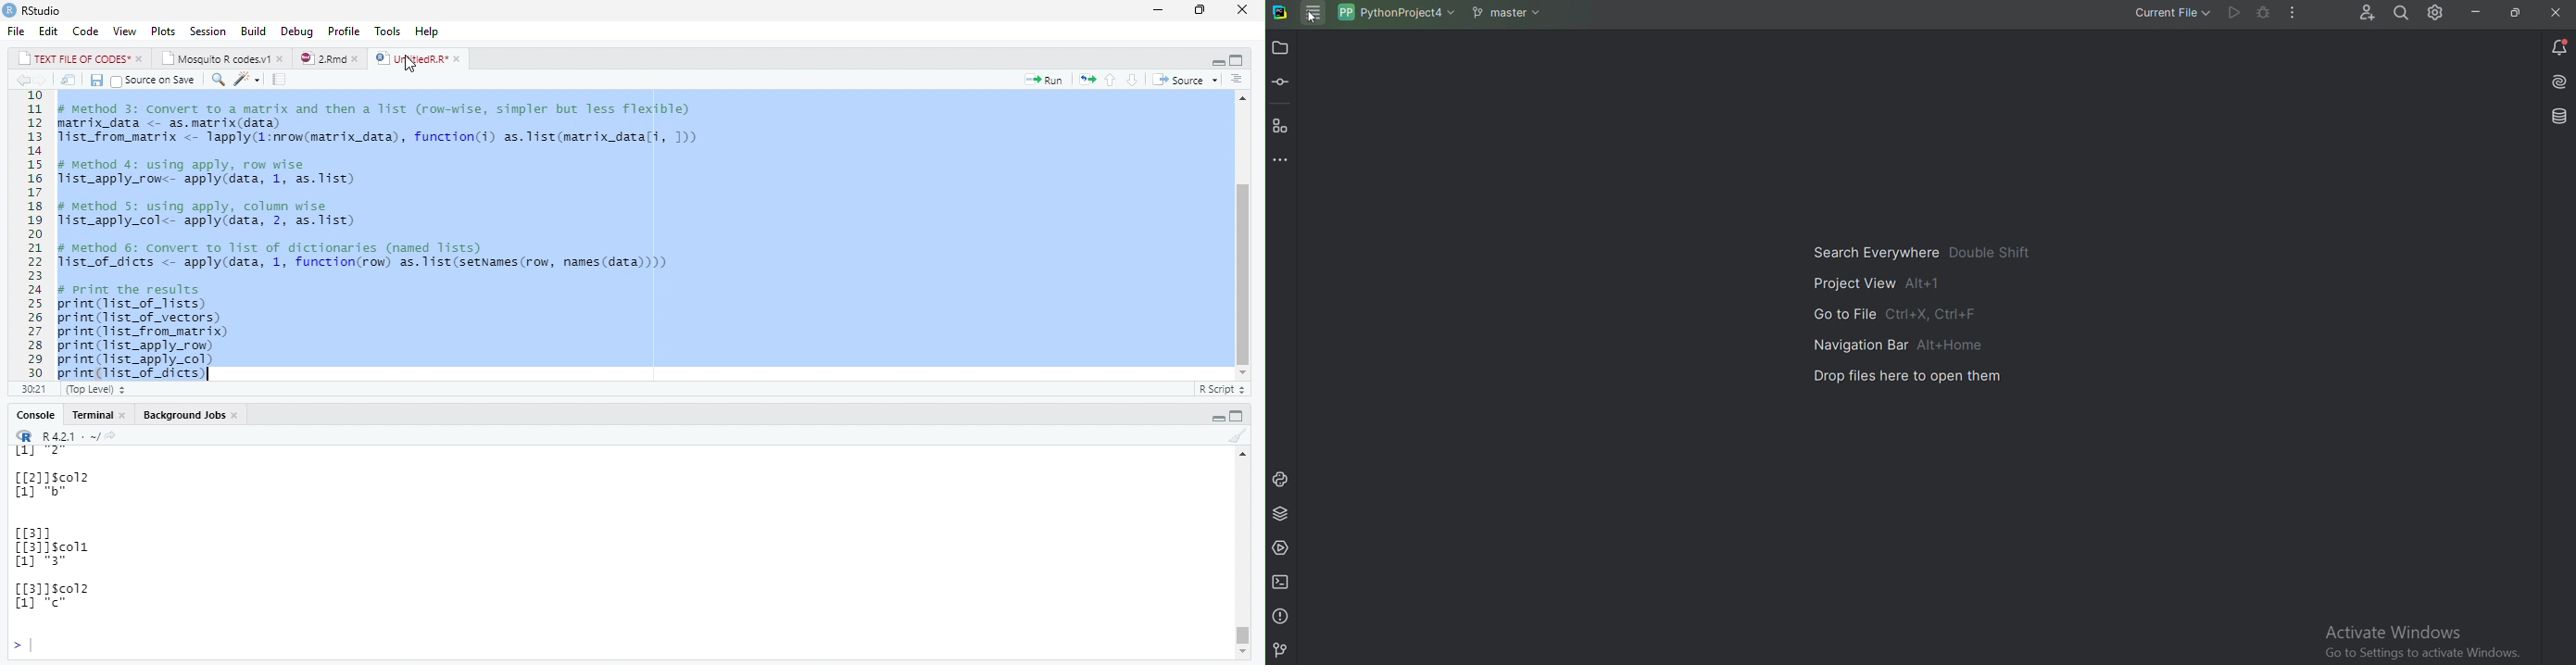 The width and height of the screenshot is (2576, 672). What do you see at coordinates (1284, 547) in the screenshot?
I see `Services` at bounding box center [1284, 547].